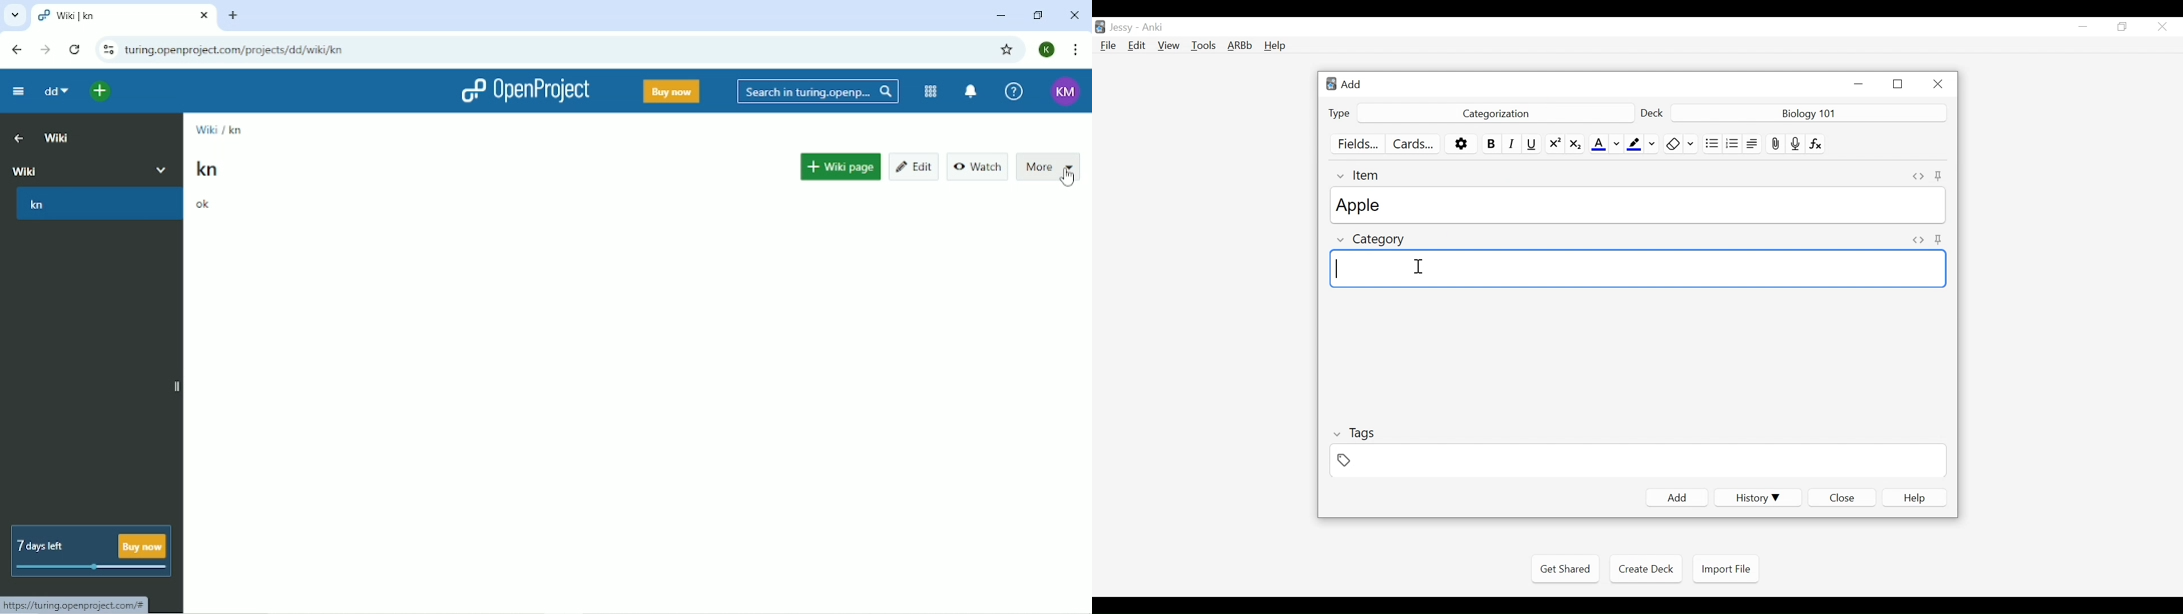  I want to click on Unordered list, so click(1712, 143).